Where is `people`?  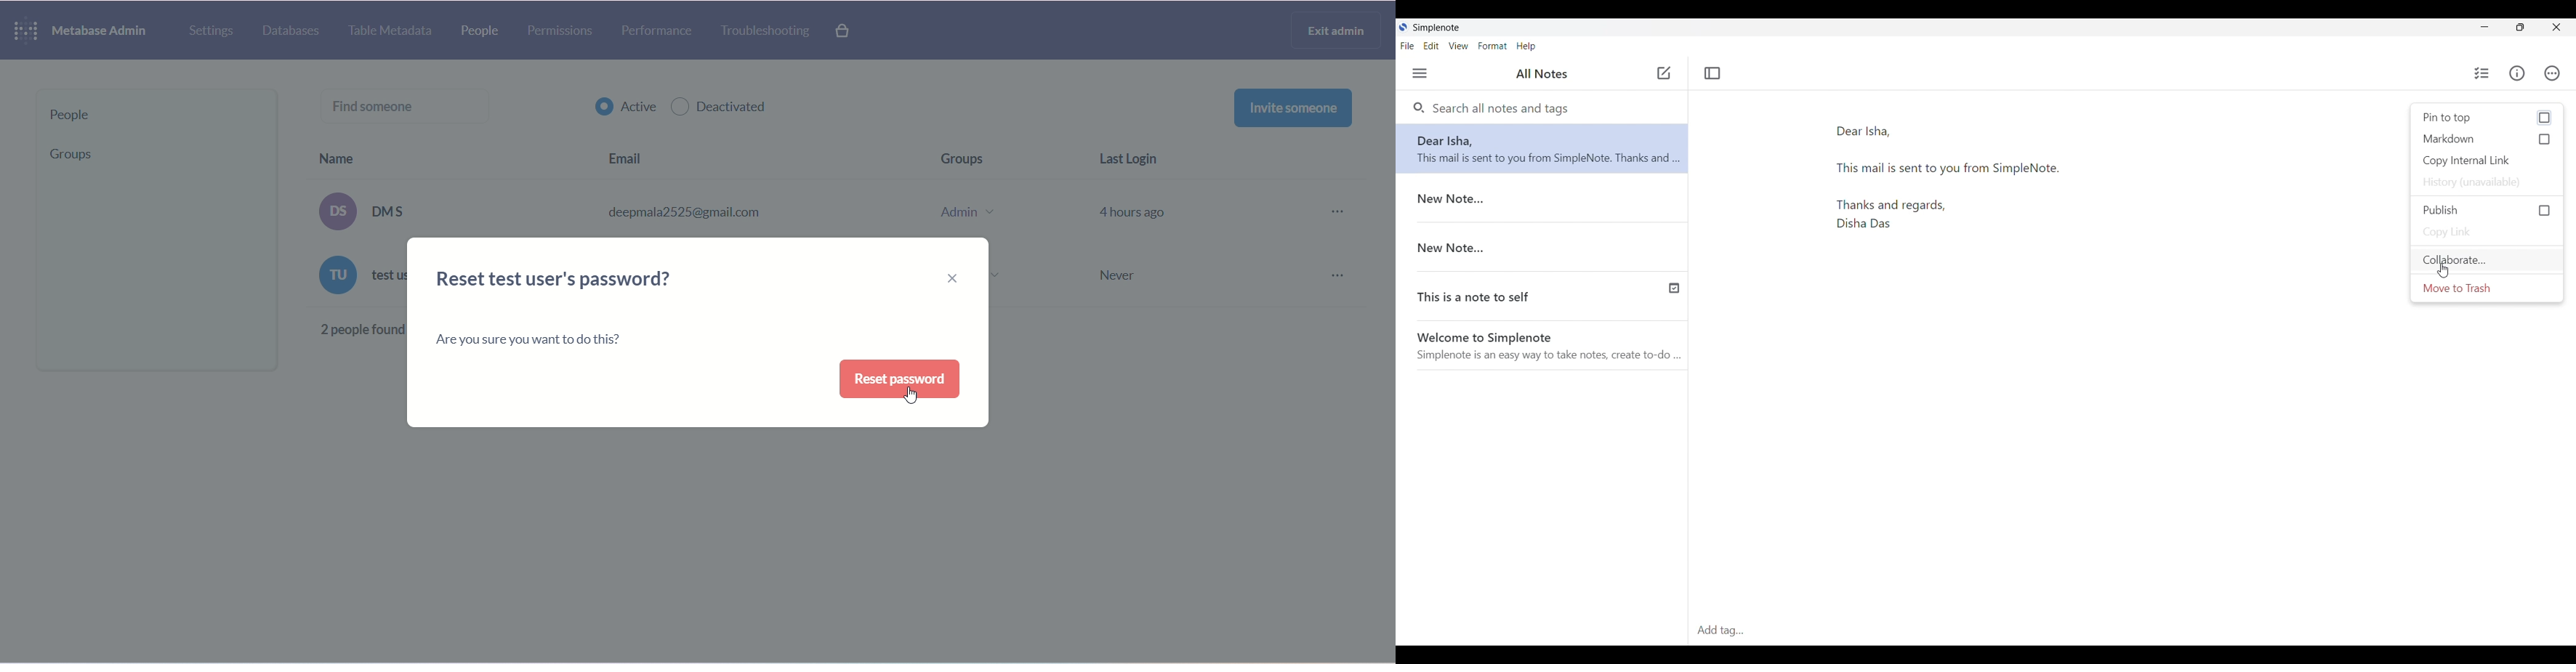 people is located at coordinates (152, 116).